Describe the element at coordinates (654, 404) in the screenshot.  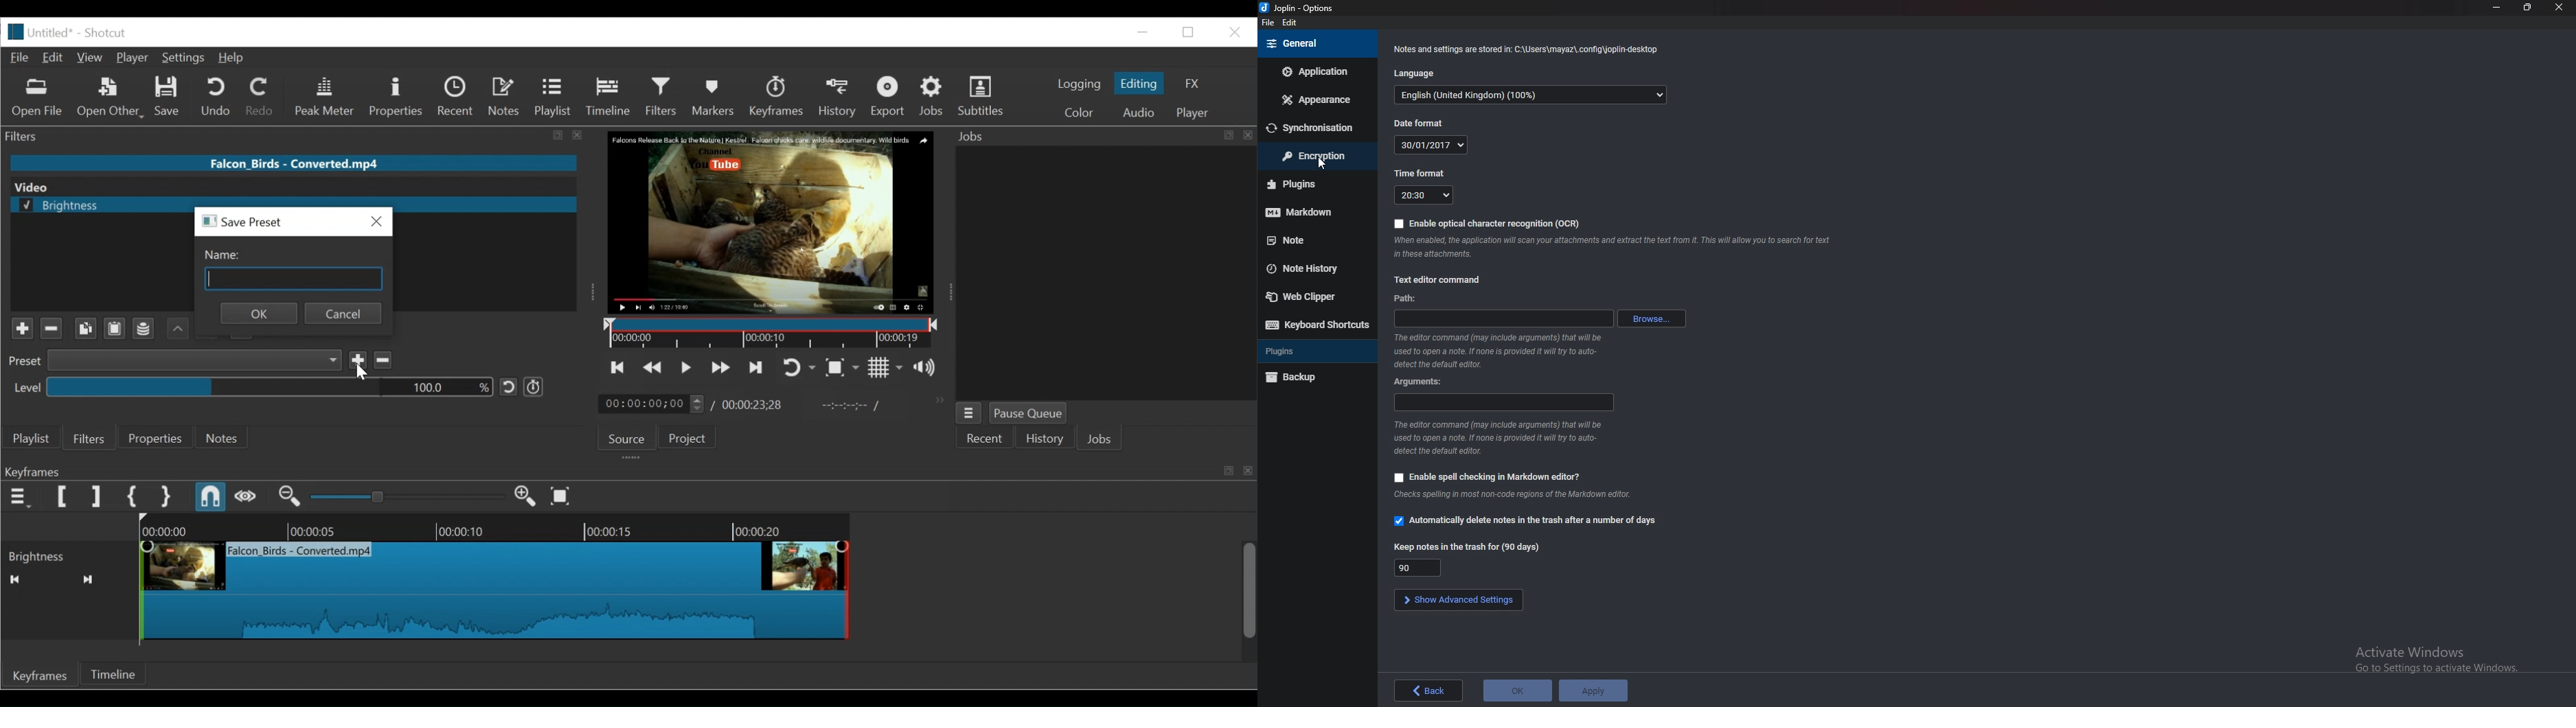
I see `Current duration` at that location.